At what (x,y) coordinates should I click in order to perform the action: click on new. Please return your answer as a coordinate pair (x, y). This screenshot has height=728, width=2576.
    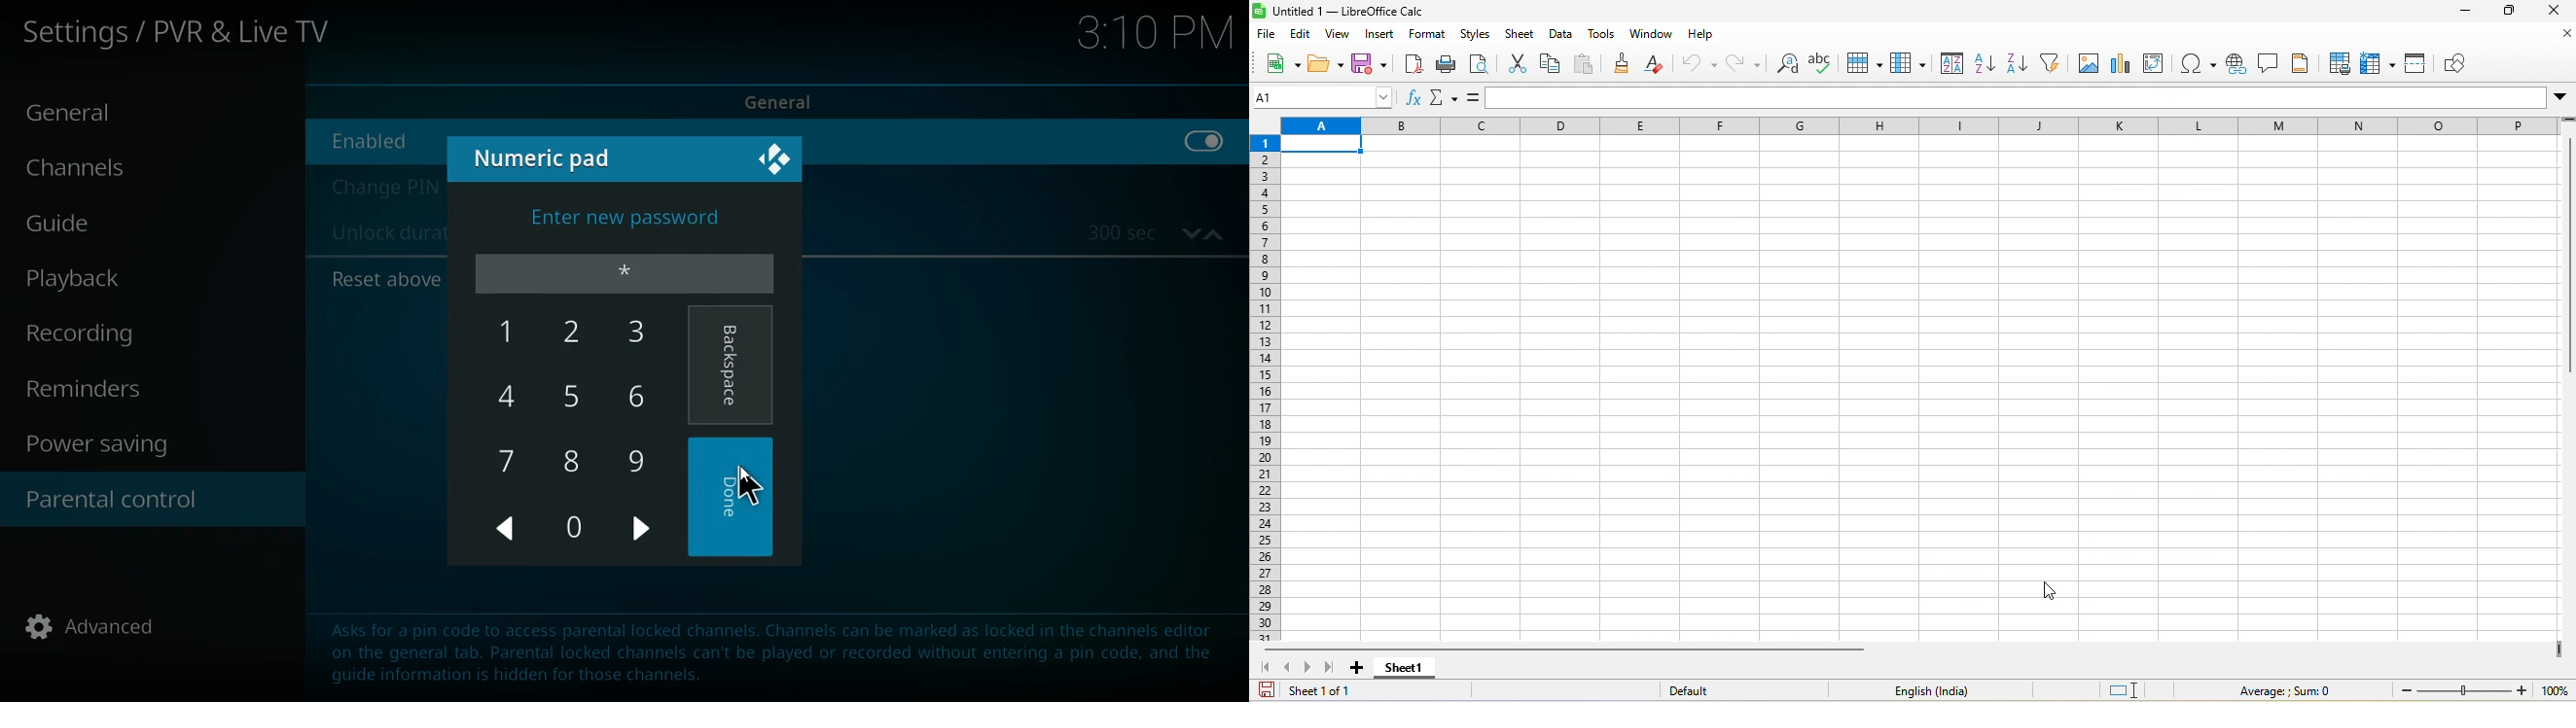
    Looking at the image, I should click on (1280, 65).